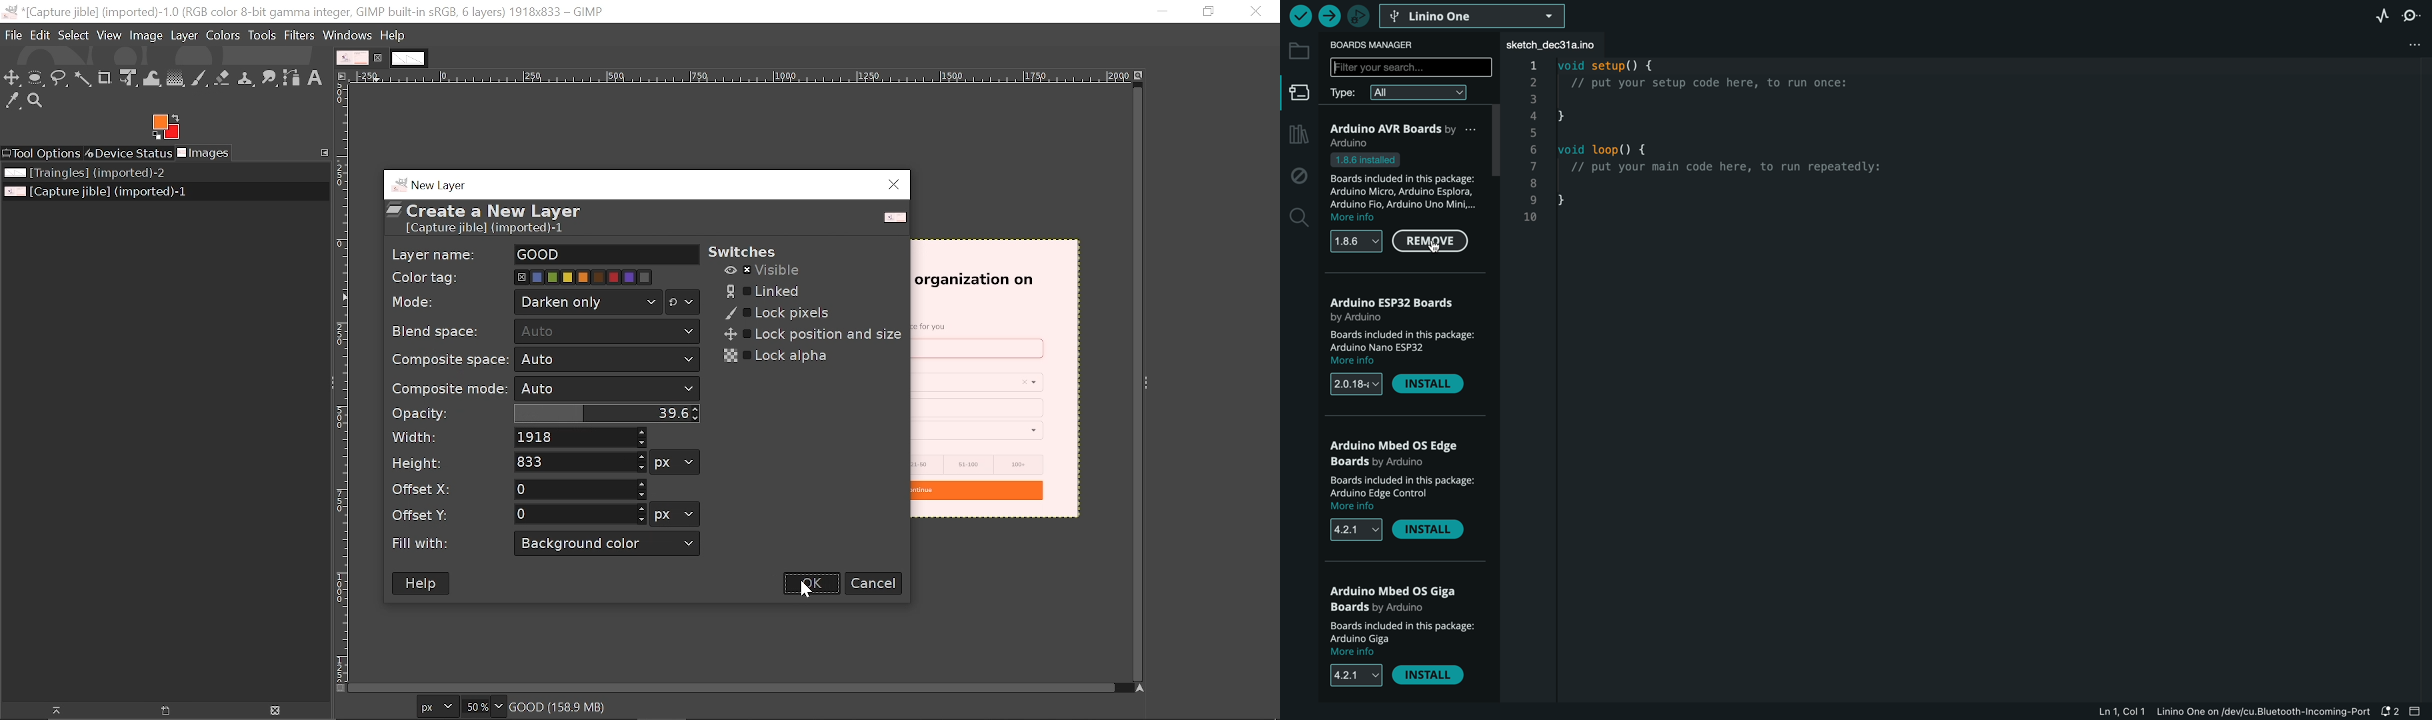 This screenshot has width=2436, height=728. I want to click on versions, so click(1355, 242).